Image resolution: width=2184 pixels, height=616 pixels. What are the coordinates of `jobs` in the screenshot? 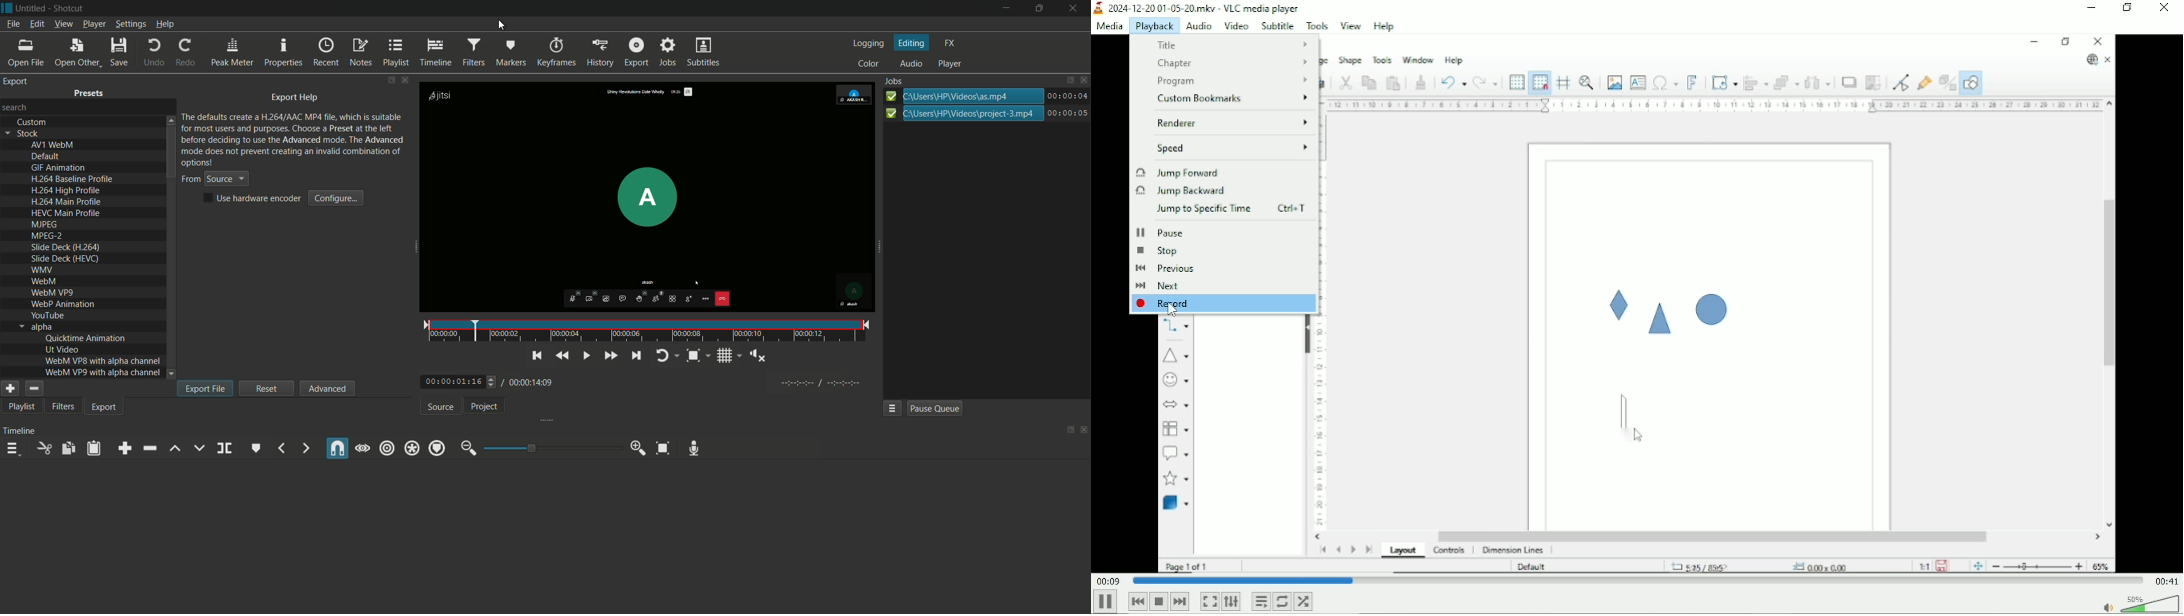 It's located at (669, 52).